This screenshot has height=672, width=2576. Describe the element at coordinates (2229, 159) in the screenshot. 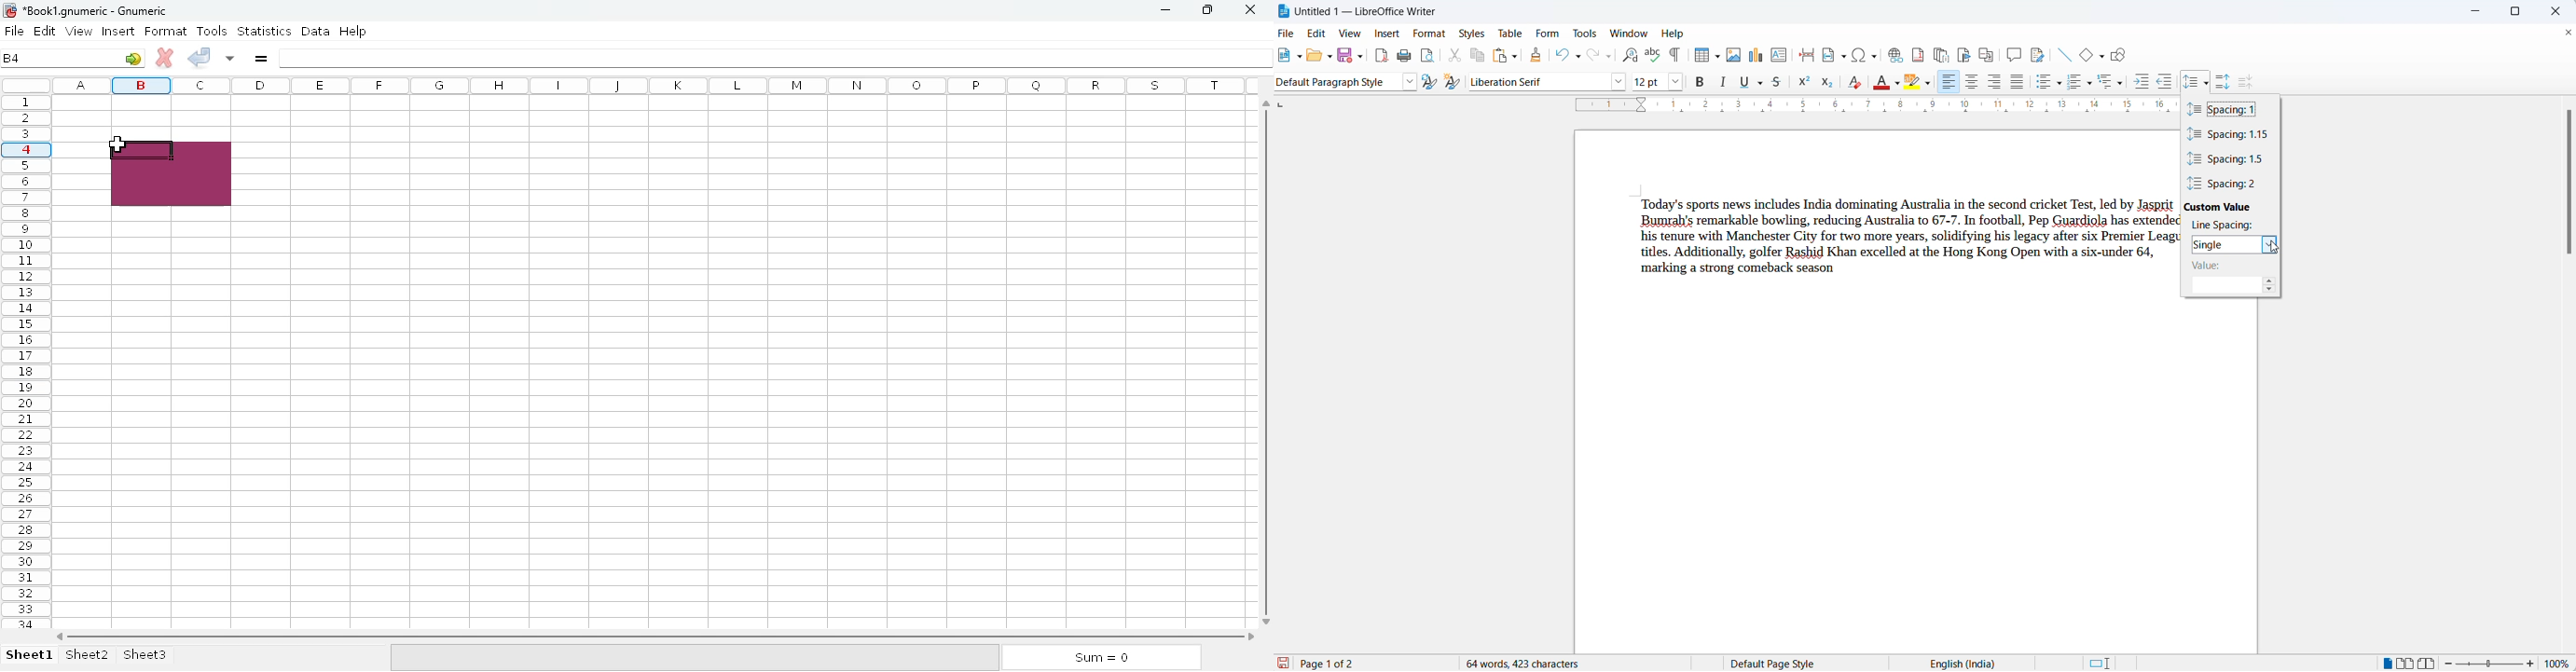

I see `spacing value 1.5` at that location.